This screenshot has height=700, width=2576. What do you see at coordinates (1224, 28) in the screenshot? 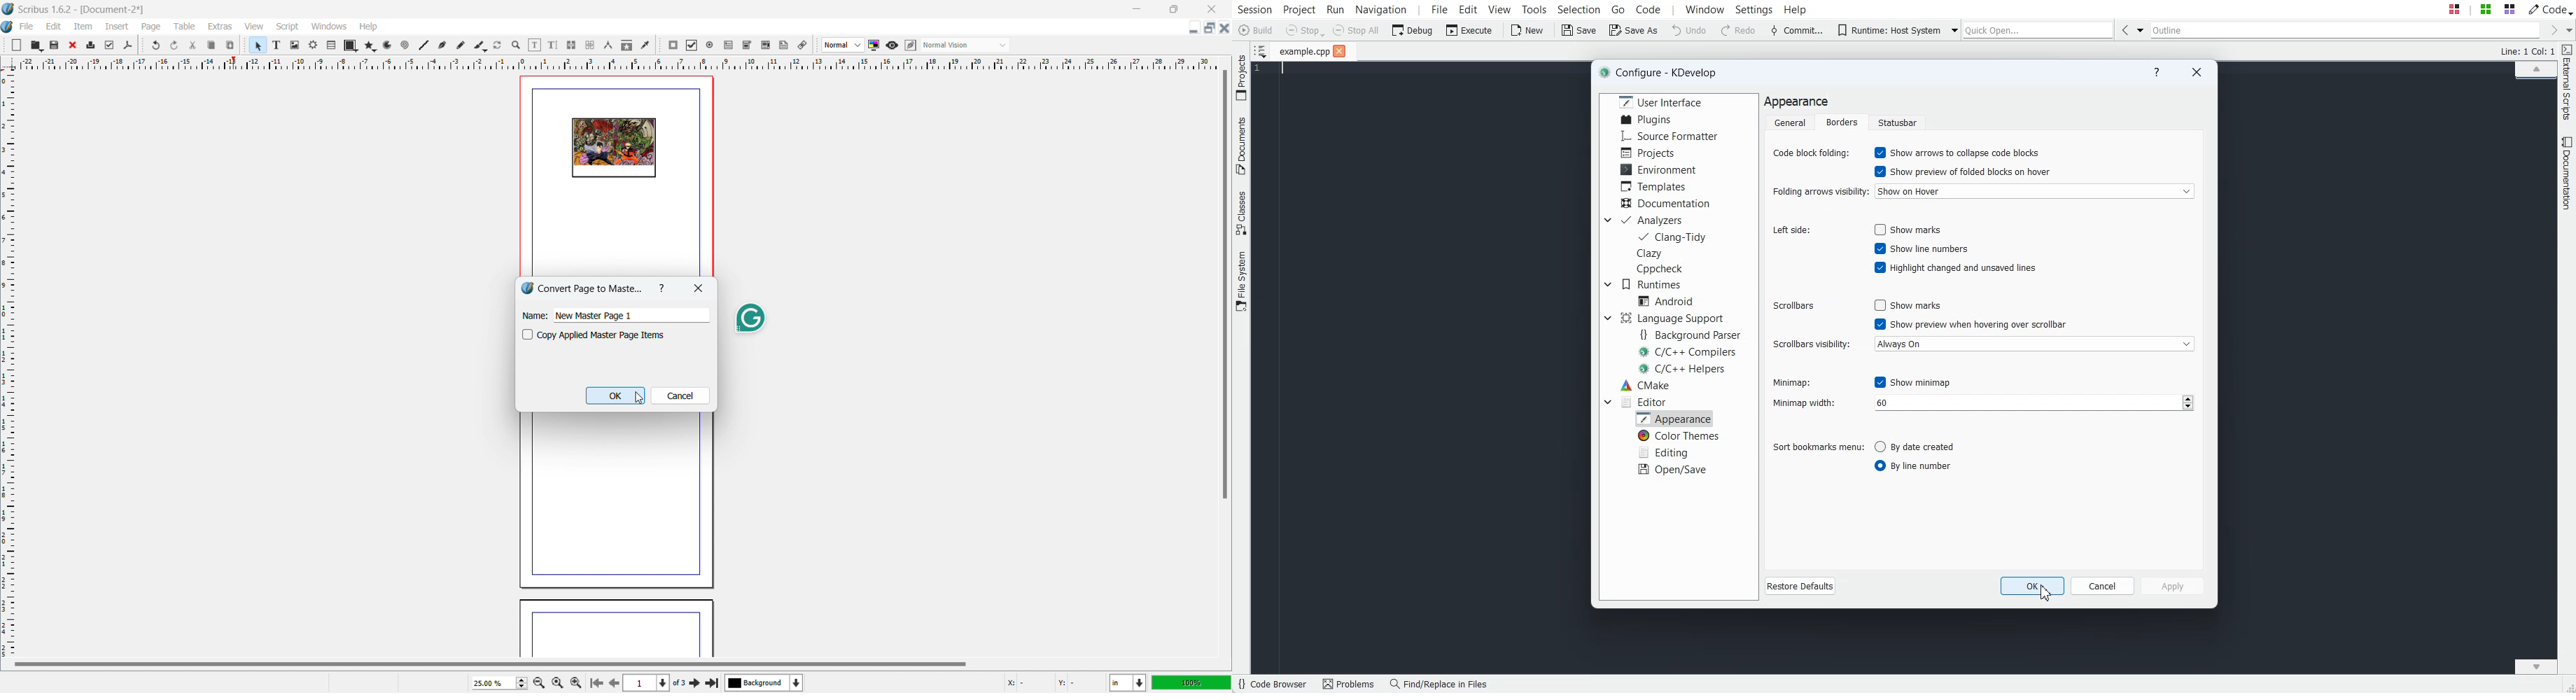
I see `close document` at bounding box center [1224, 28].